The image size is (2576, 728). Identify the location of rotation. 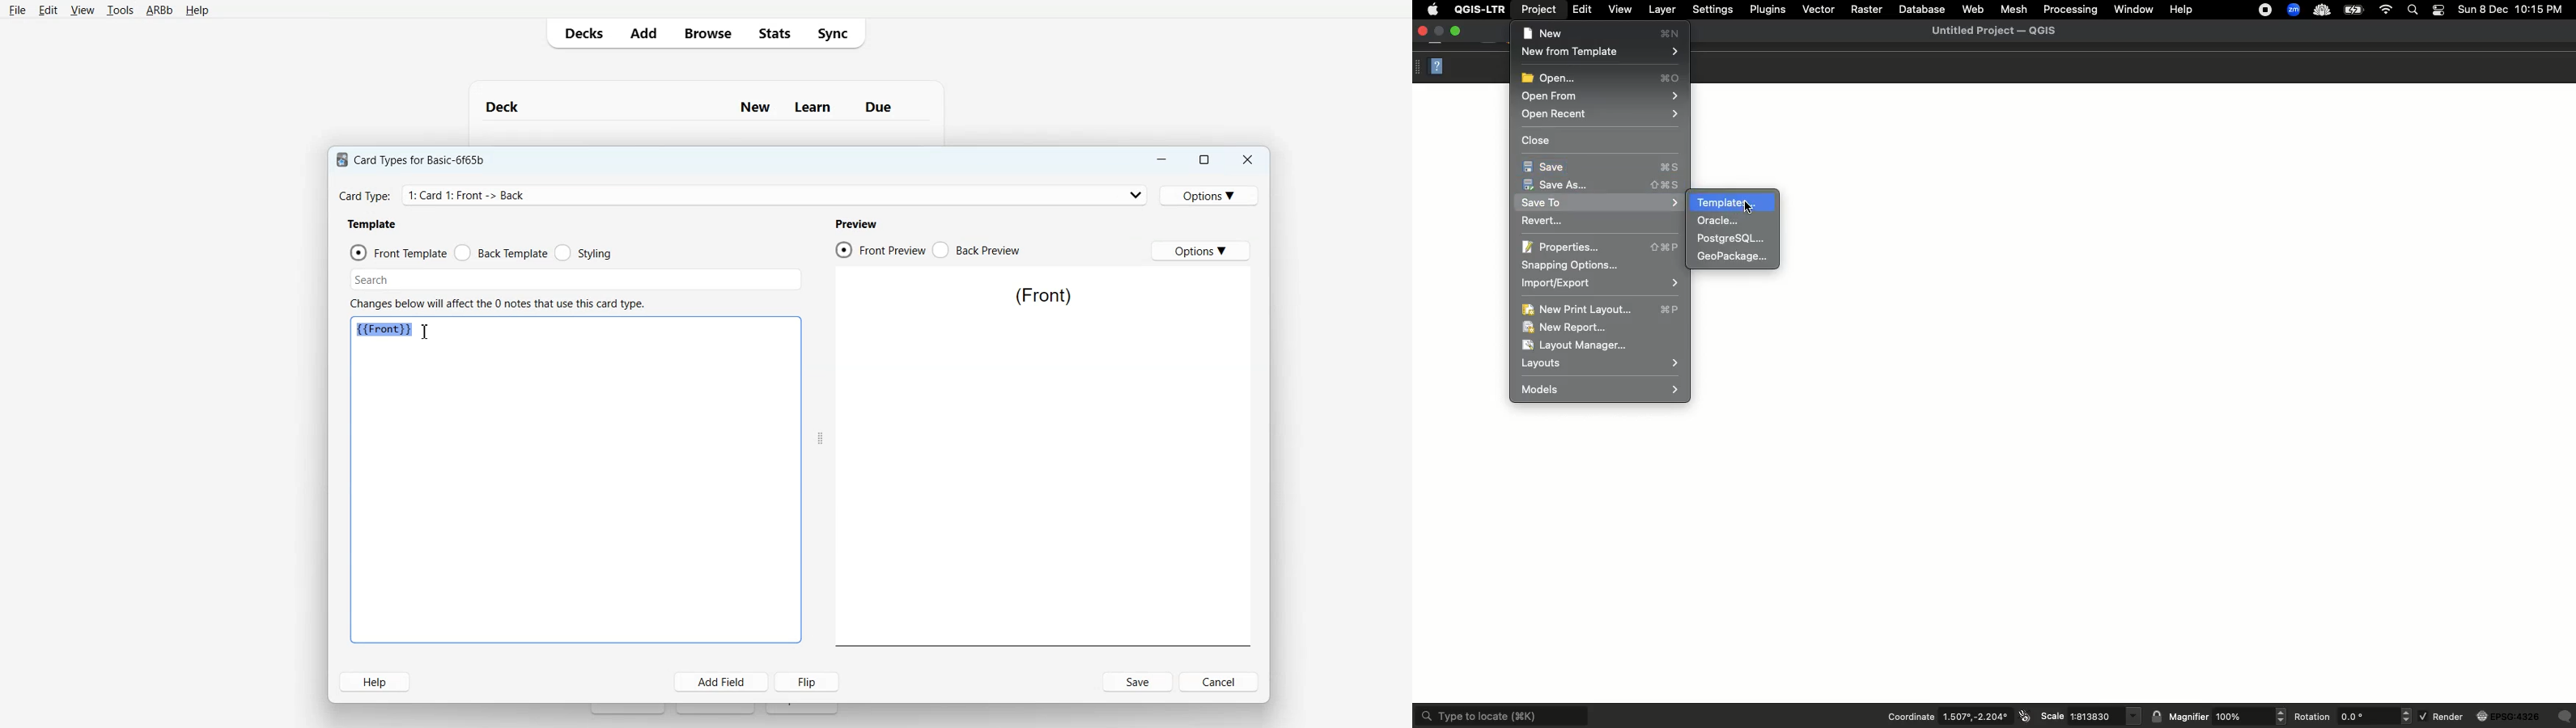
(2376, 716).